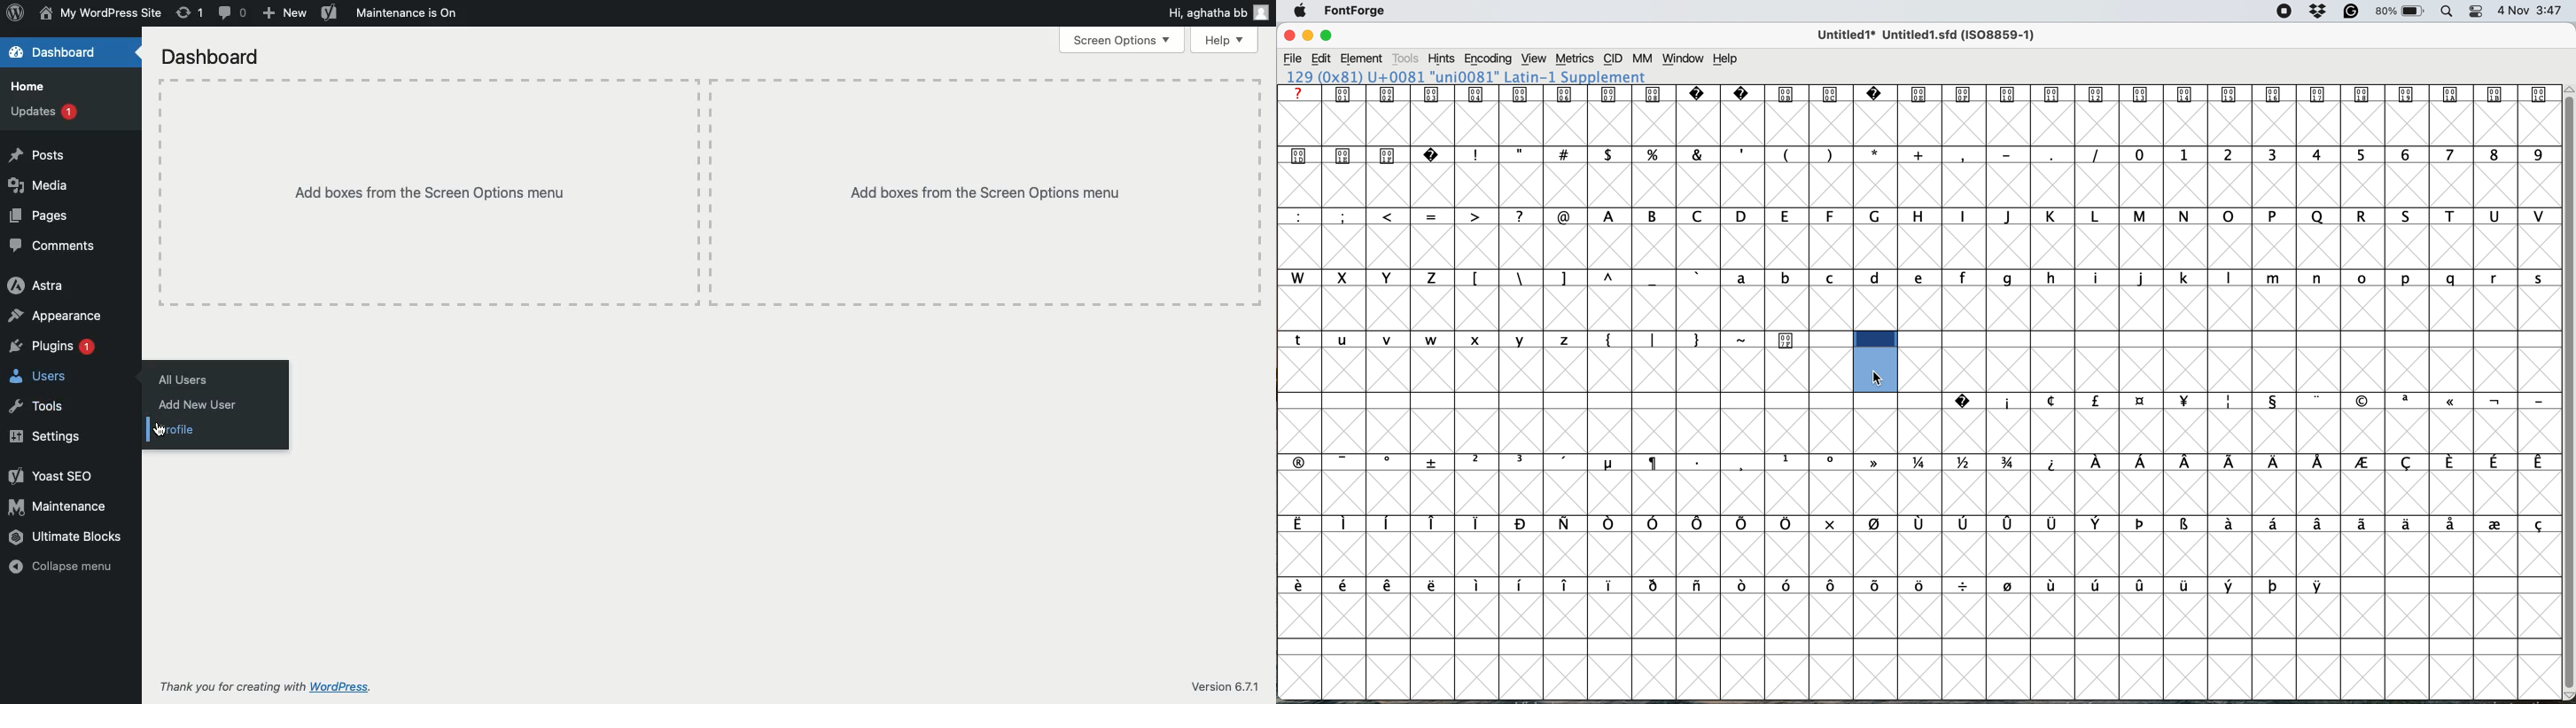 The width and height of the screenshot is (2576, 728). What do you see at coordinates (38, 286) in the screenshot?
I see `Astra` at bounding box center [38, 286].